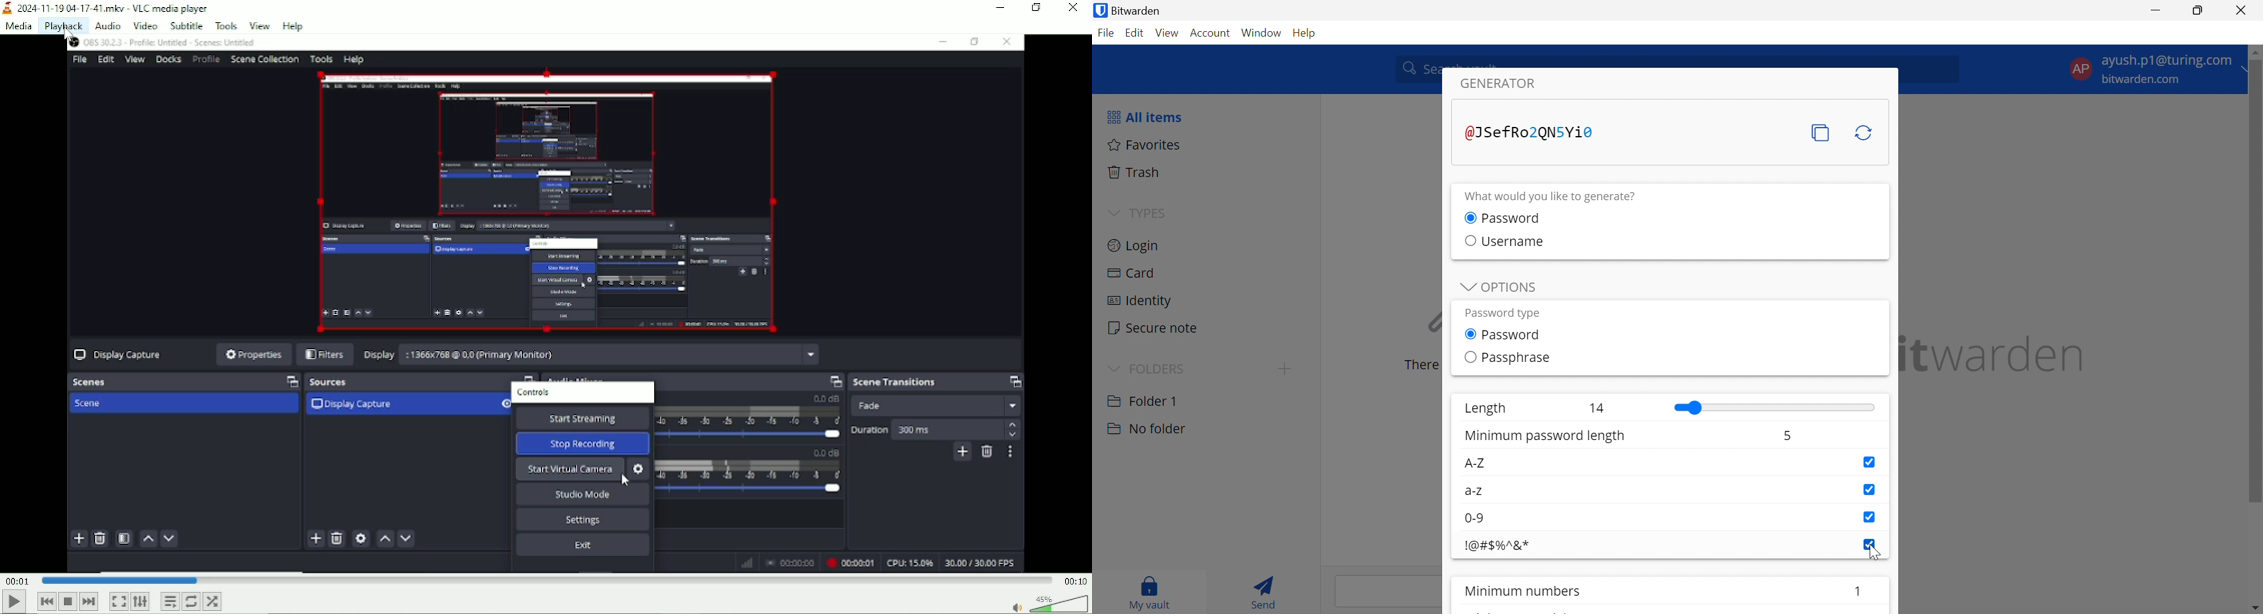 This screenshot has width=2268, height=616. What do you see at coordinates (1508, 84) in the screenshot?
I see `GENERATOR` at bounding box center [1508, 84].